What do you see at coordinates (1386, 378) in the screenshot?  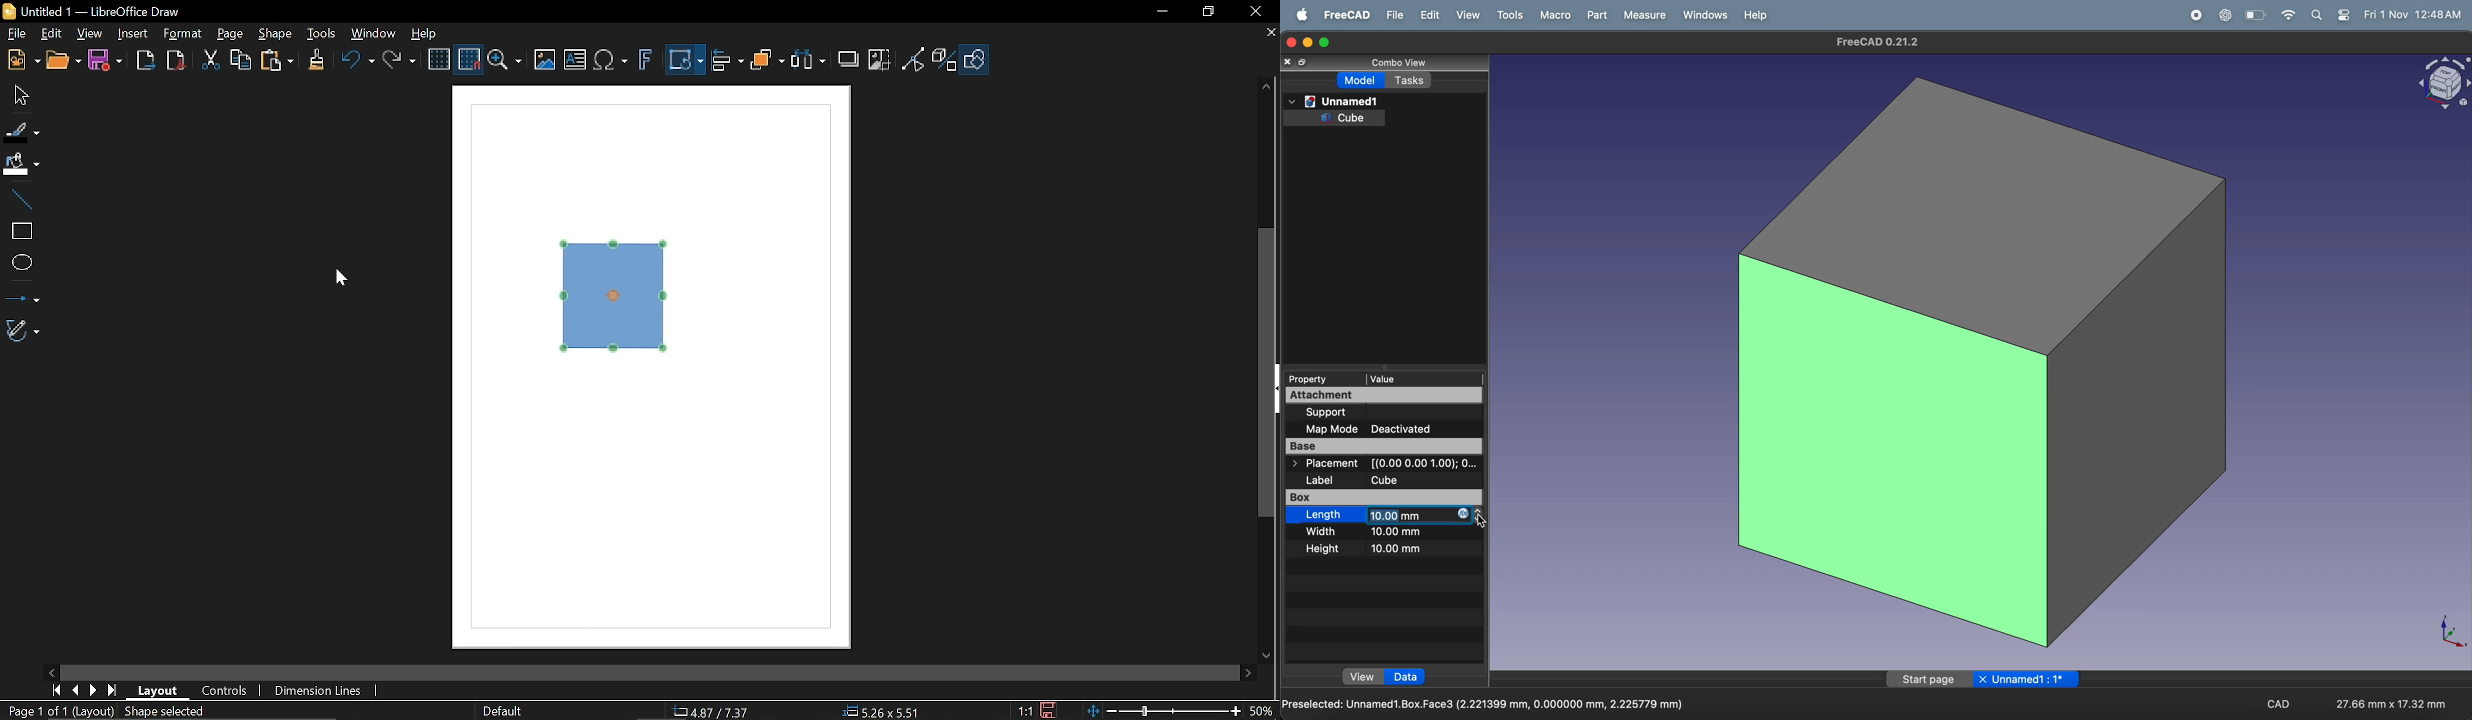 I see `Value` at bounding box center [1386, 378].